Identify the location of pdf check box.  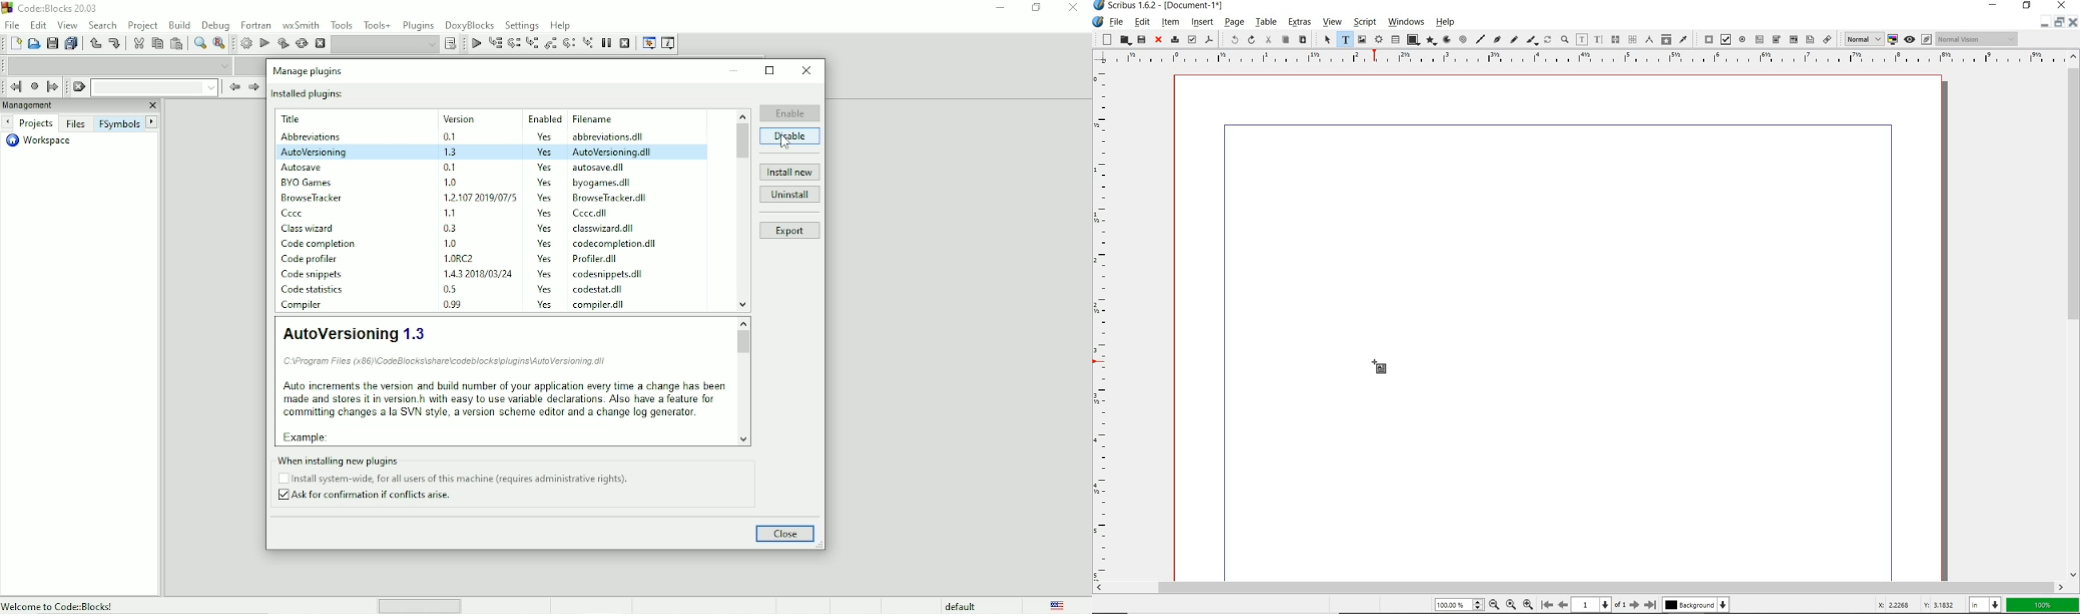
(1725, 39).